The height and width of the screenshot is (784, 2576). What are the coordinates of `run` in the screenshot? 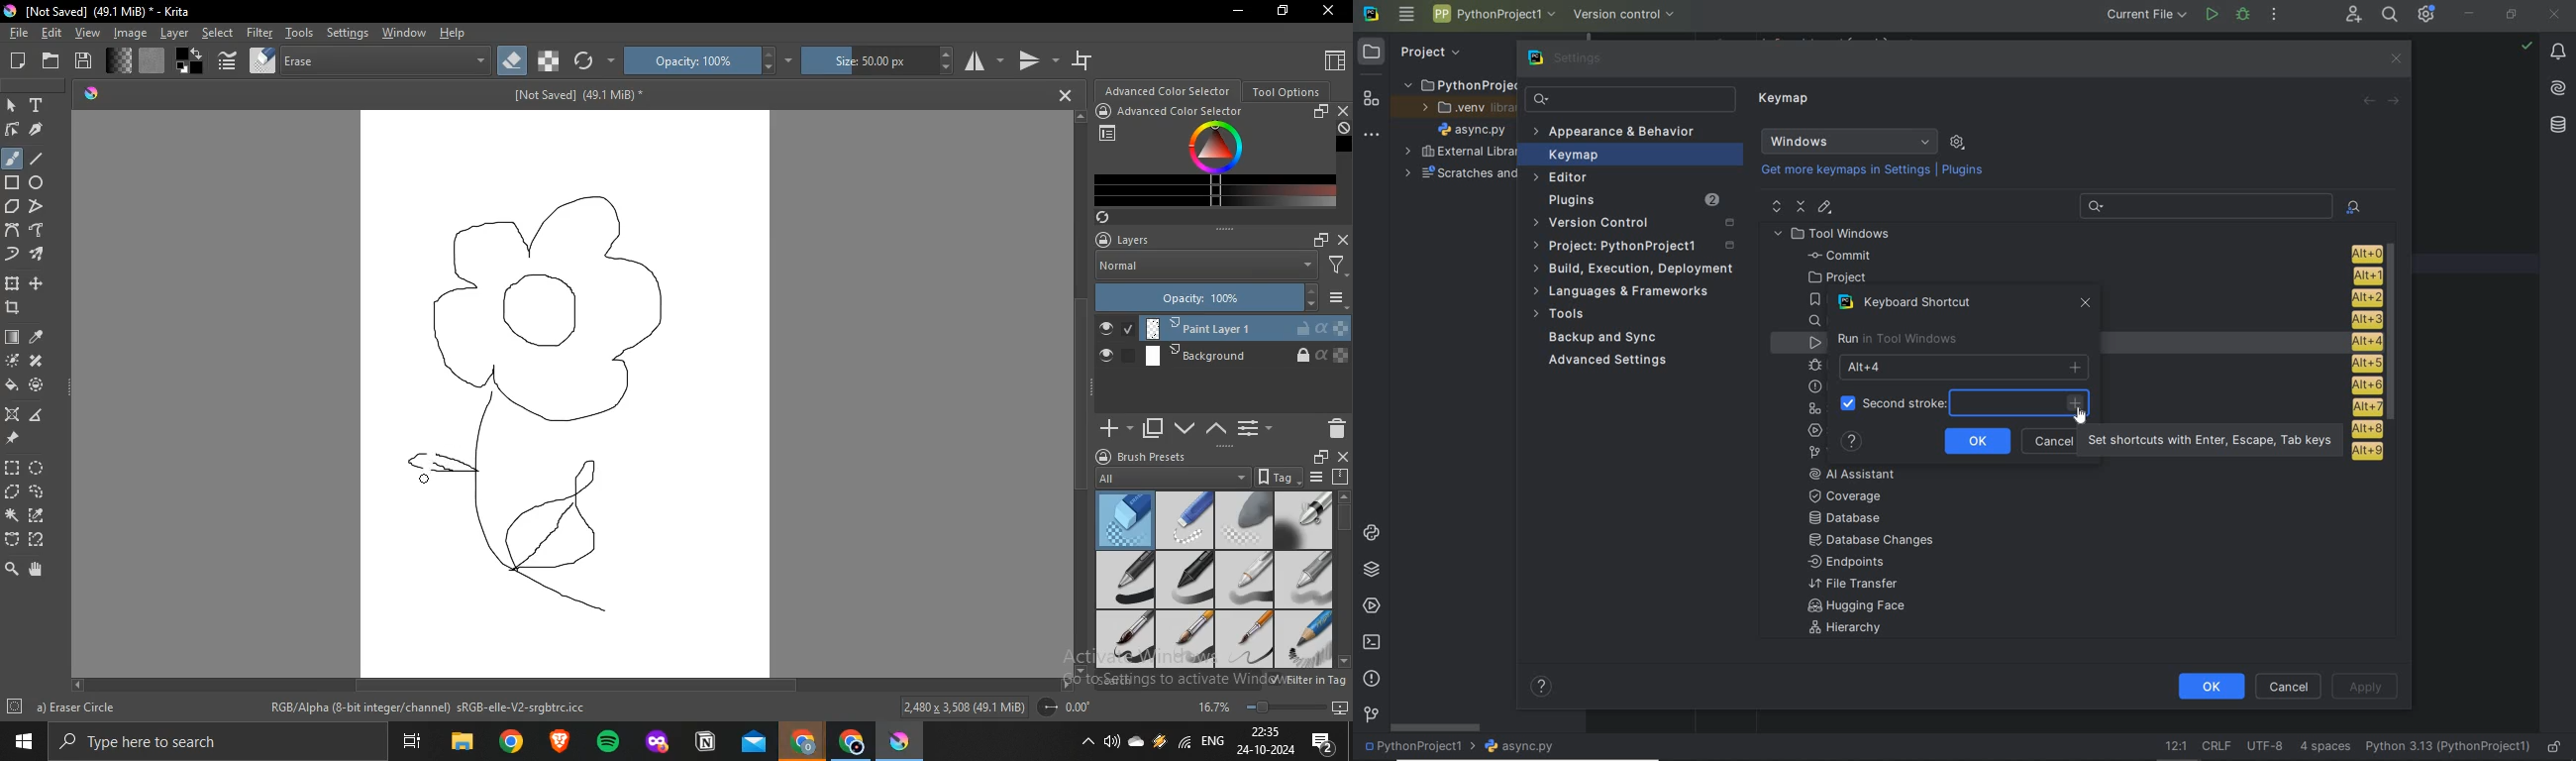 It's located at (2212, 16).